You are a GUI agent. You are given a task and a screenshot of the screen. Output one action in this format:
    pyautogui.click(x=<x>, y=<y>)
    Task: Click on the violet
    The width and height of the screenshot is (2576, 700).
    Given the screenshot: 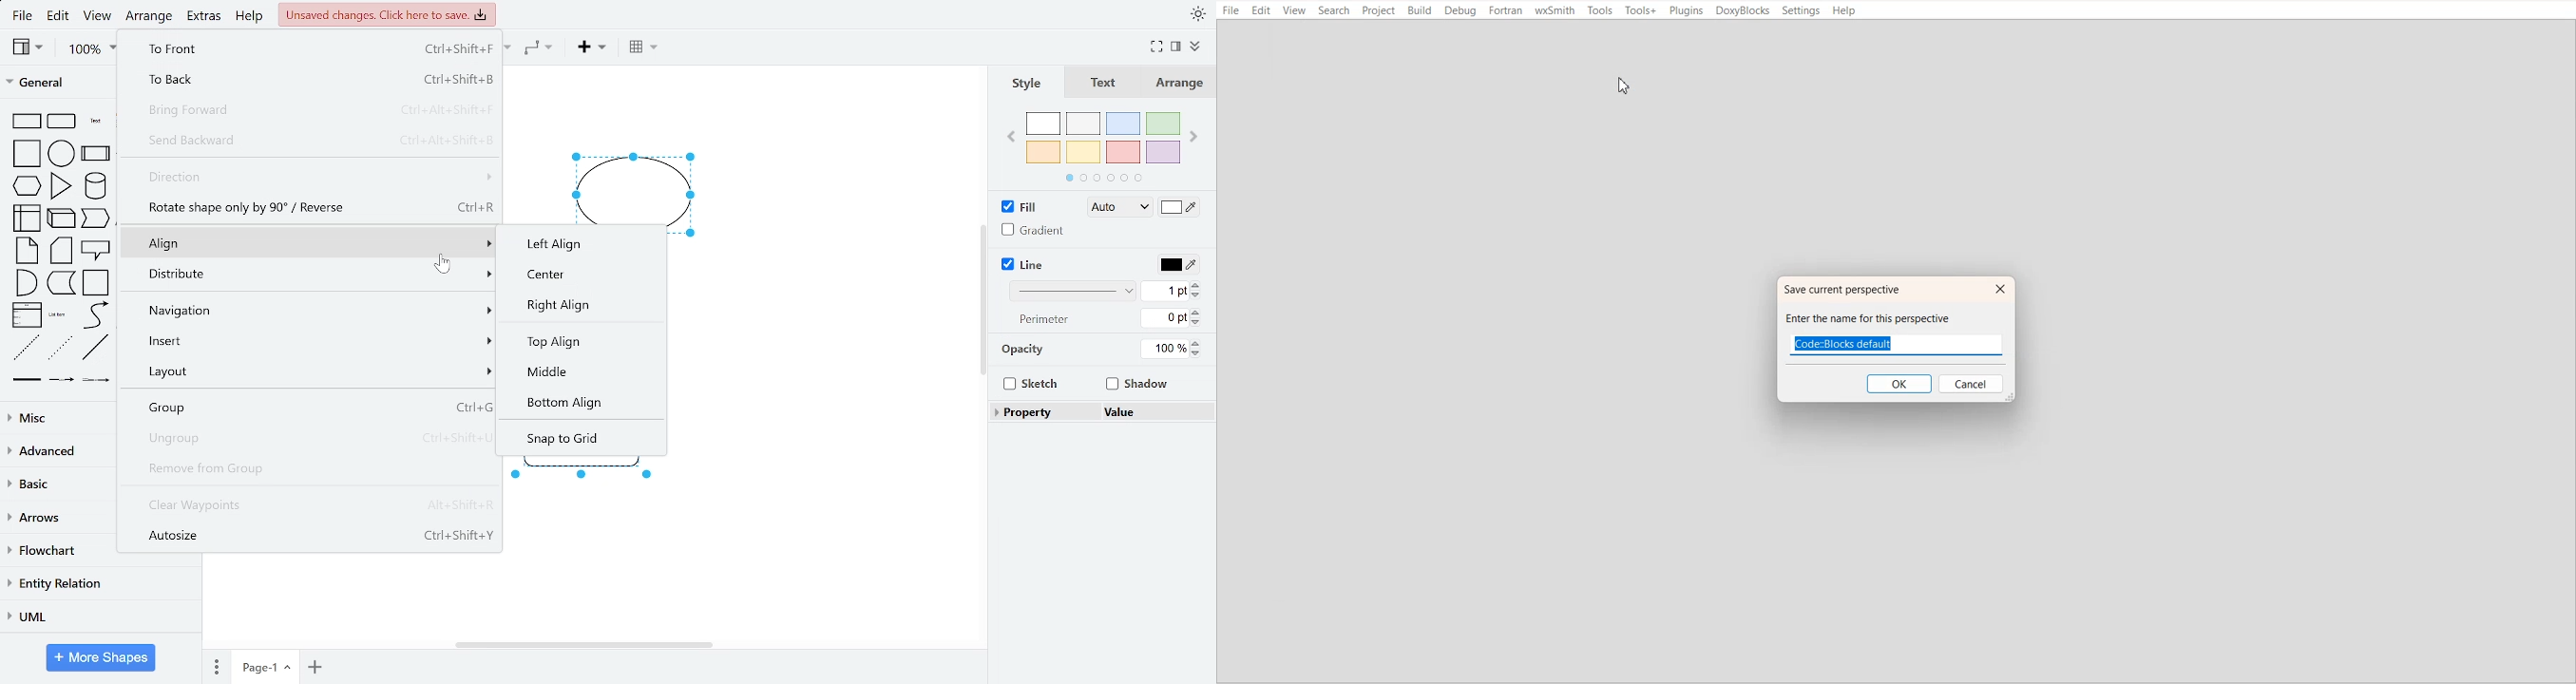 What is the action you would take?
    pyautogui.click(x=1162, y=152)
    